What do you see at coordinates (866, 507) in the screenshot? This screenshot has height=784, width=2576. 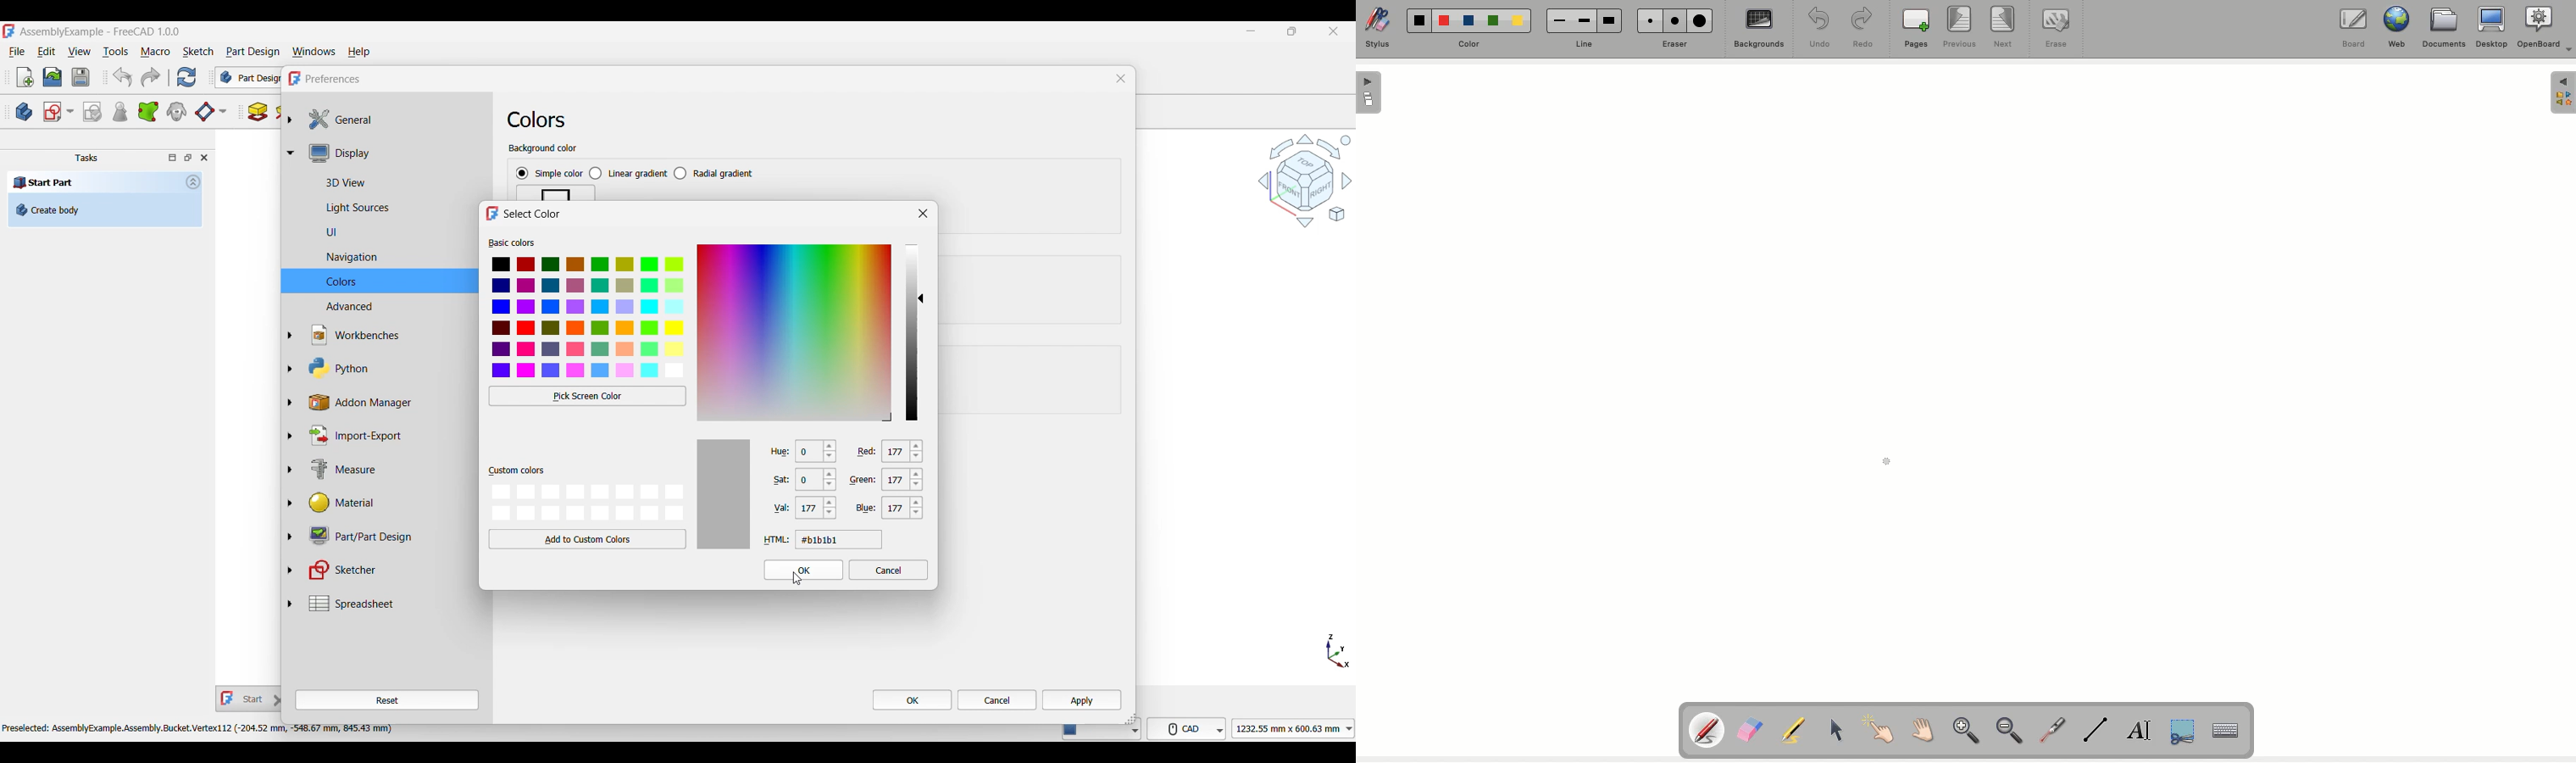 I see `blue` at bounding box center [866, 507].